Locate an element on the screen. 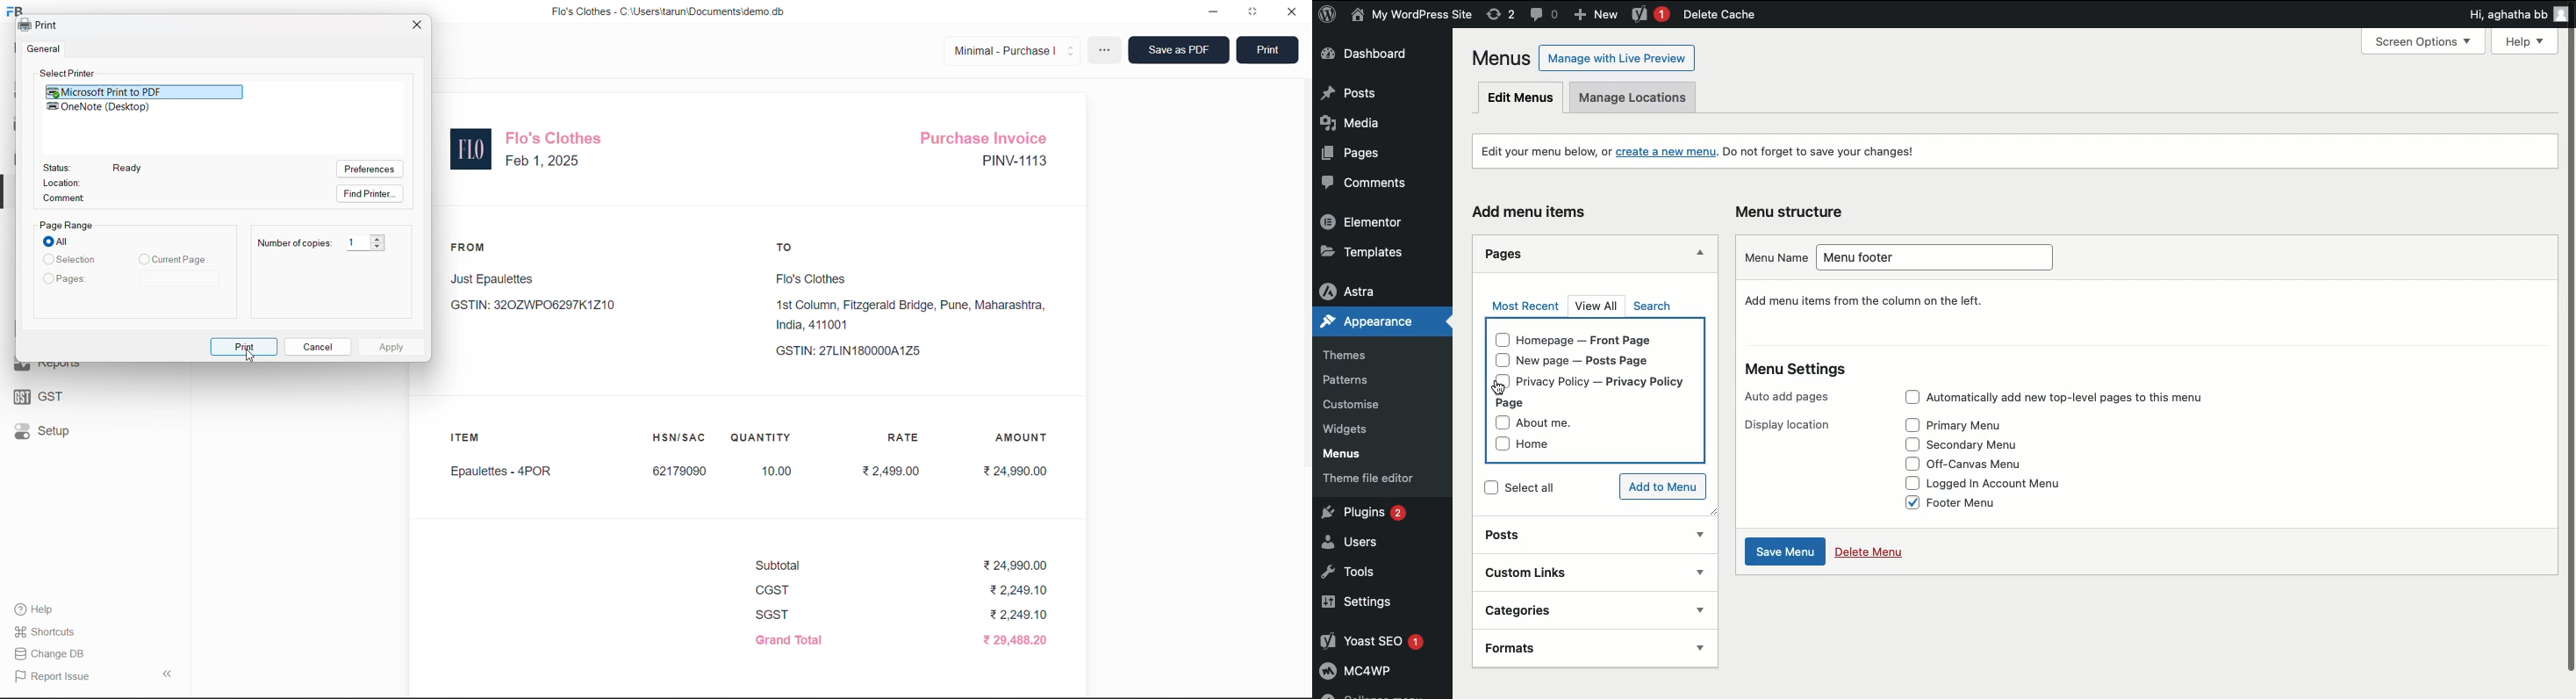 This screenshot has width=2576, height=700. Find Printer. is located at coordinates (368, 196).